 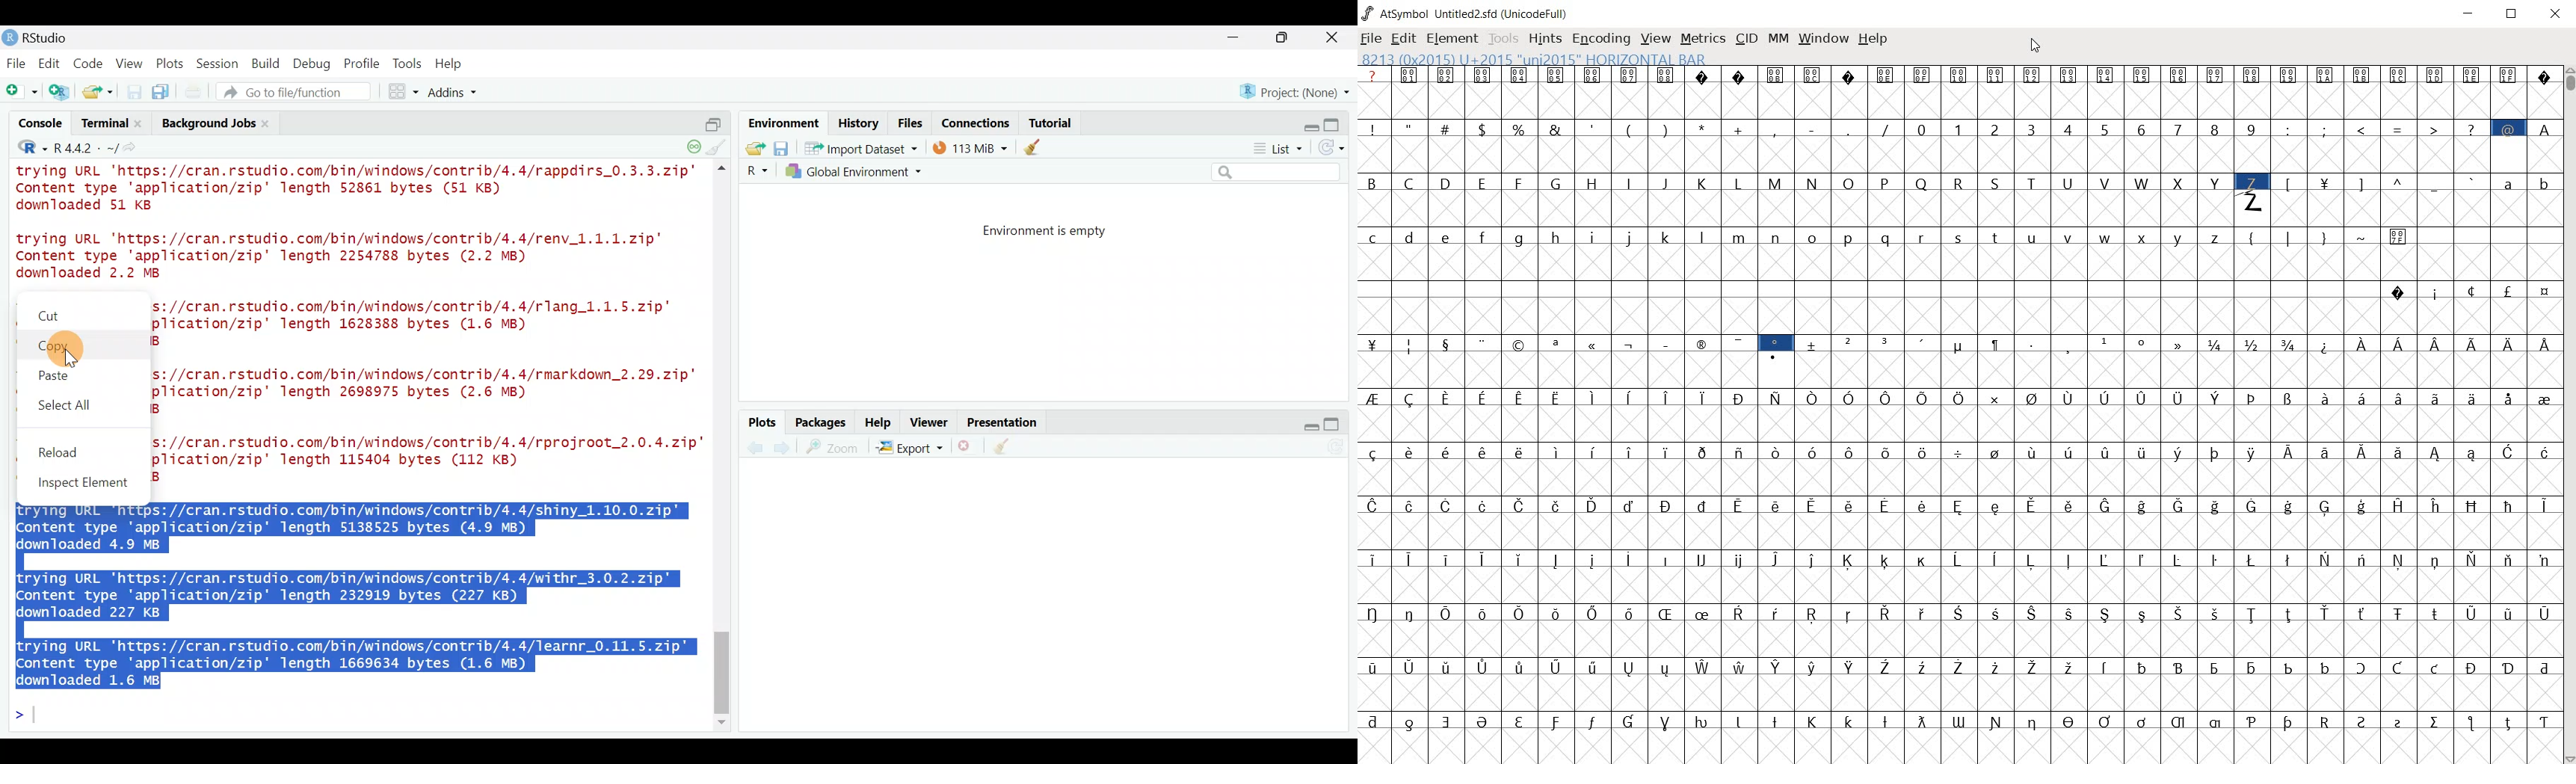 I want to click on trying URL 'https://cran.rstudio.com/bin/windows/contrib/4.4/withr_3.0.2.zip"
Content type 'application/zip' length 232919 bytes (227 KB)
downloaded 227 KB, so click(x=351, y=596).